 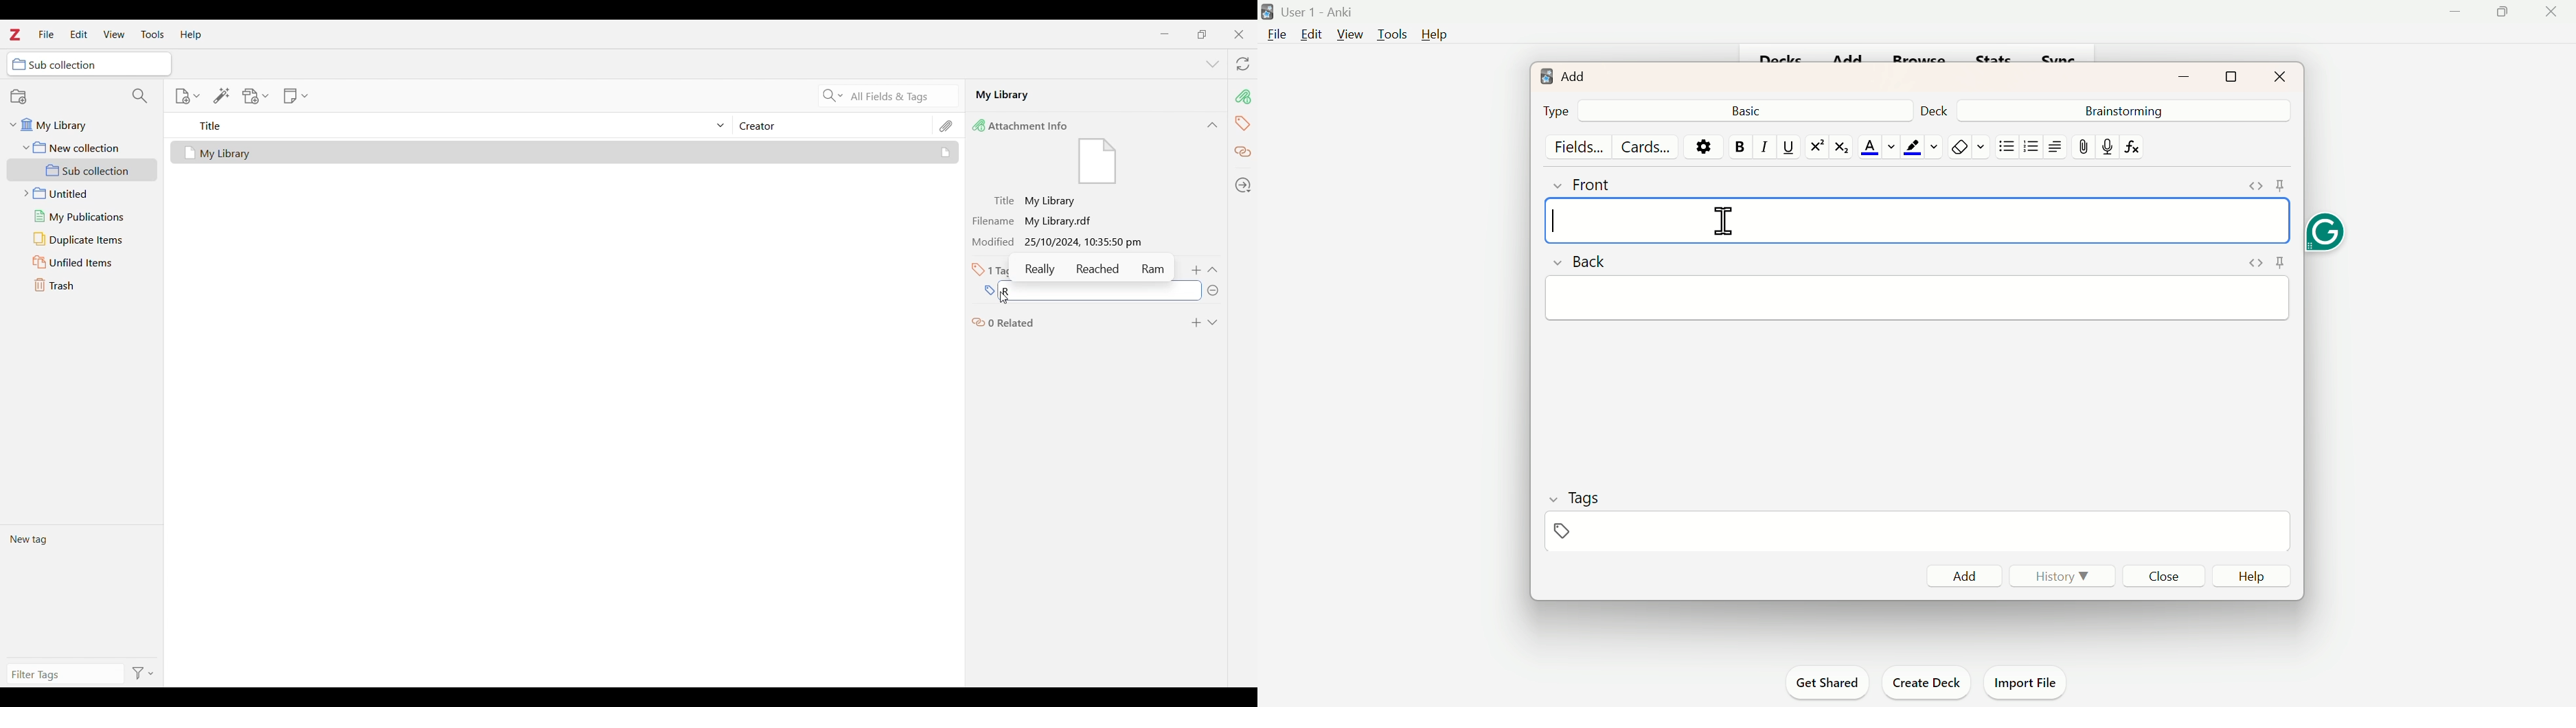 I want to click on , so click(x=2284, y=76).